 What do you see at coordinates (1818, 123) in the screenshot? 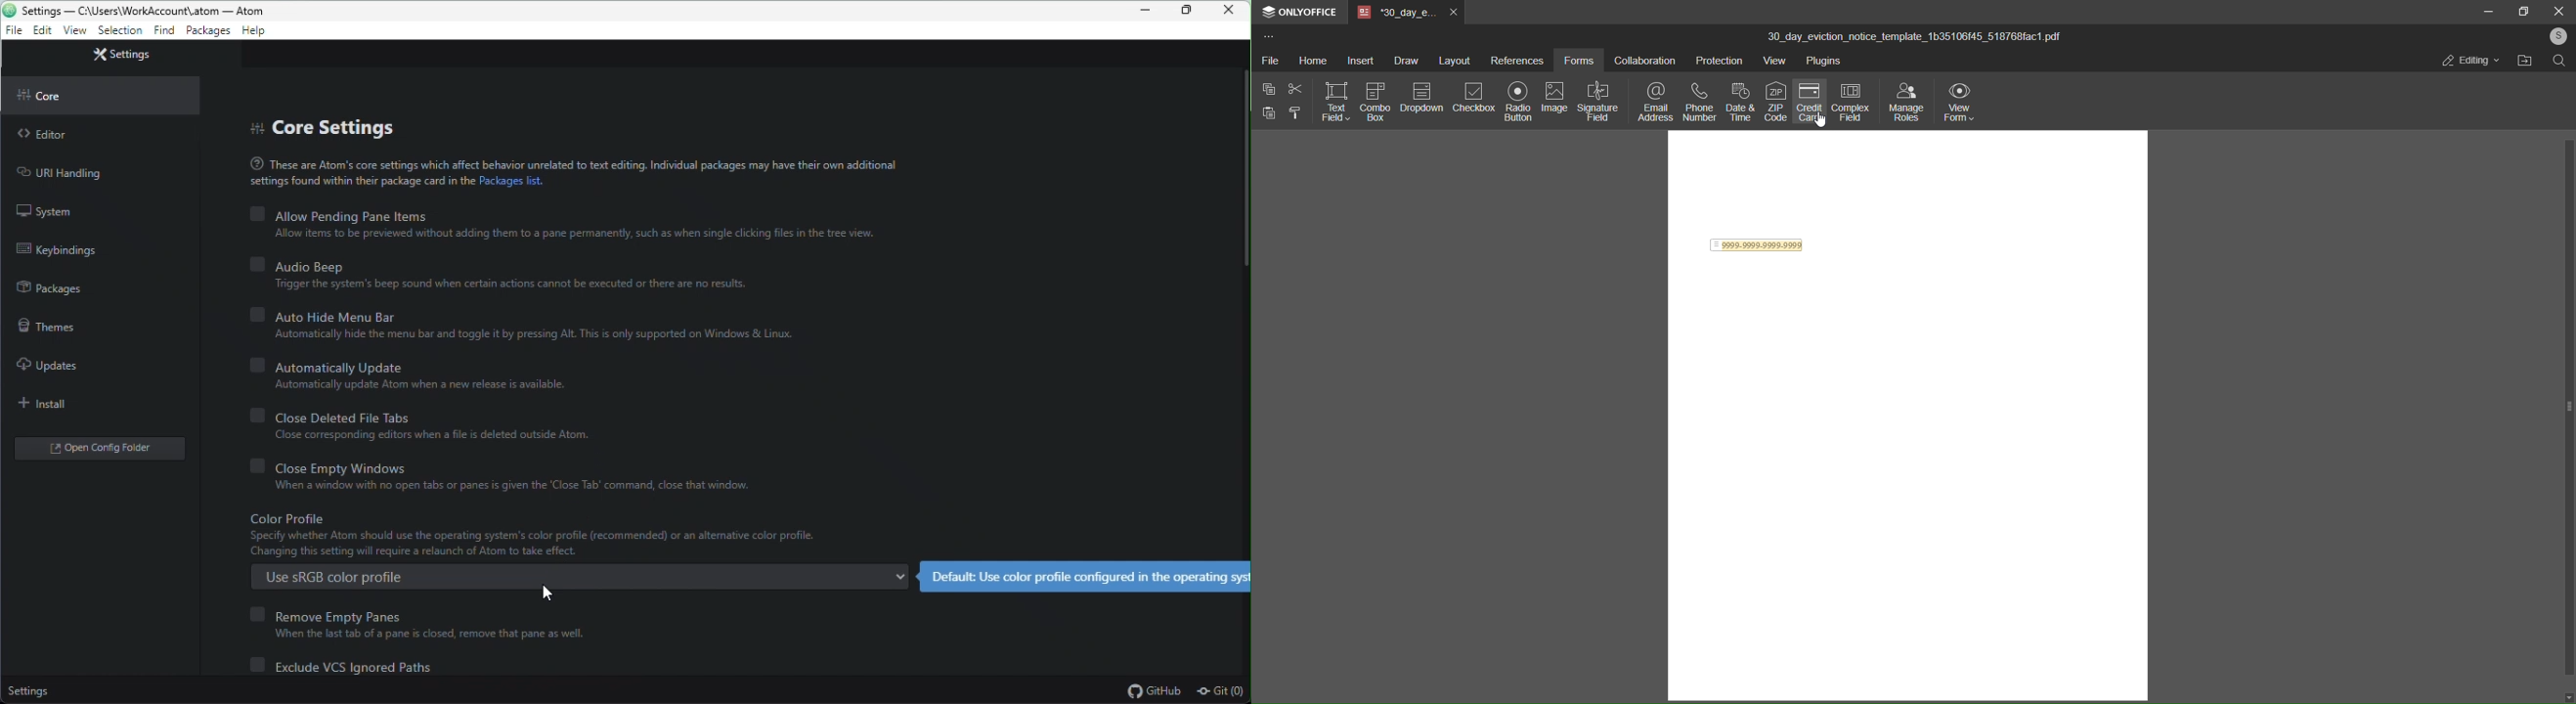
I see `Cursor` at bounding box center [1818, 123].